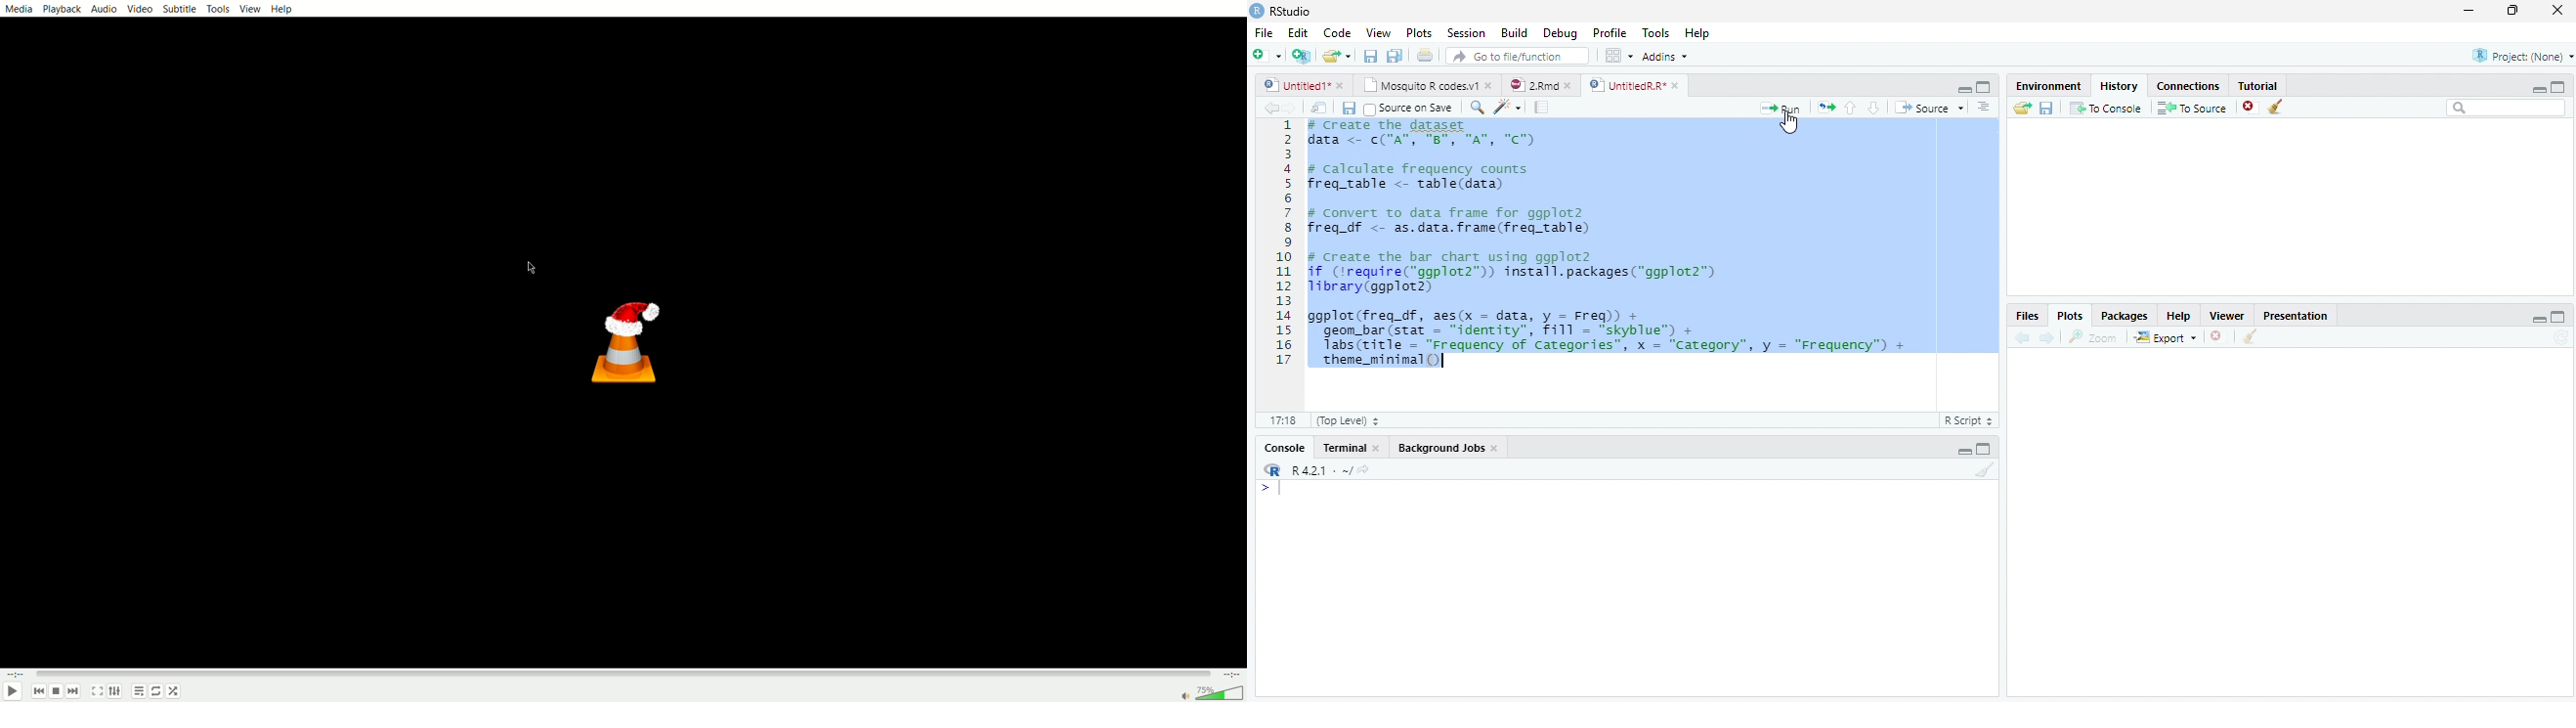  I want to click on Load workspace, so click(2019, 110).